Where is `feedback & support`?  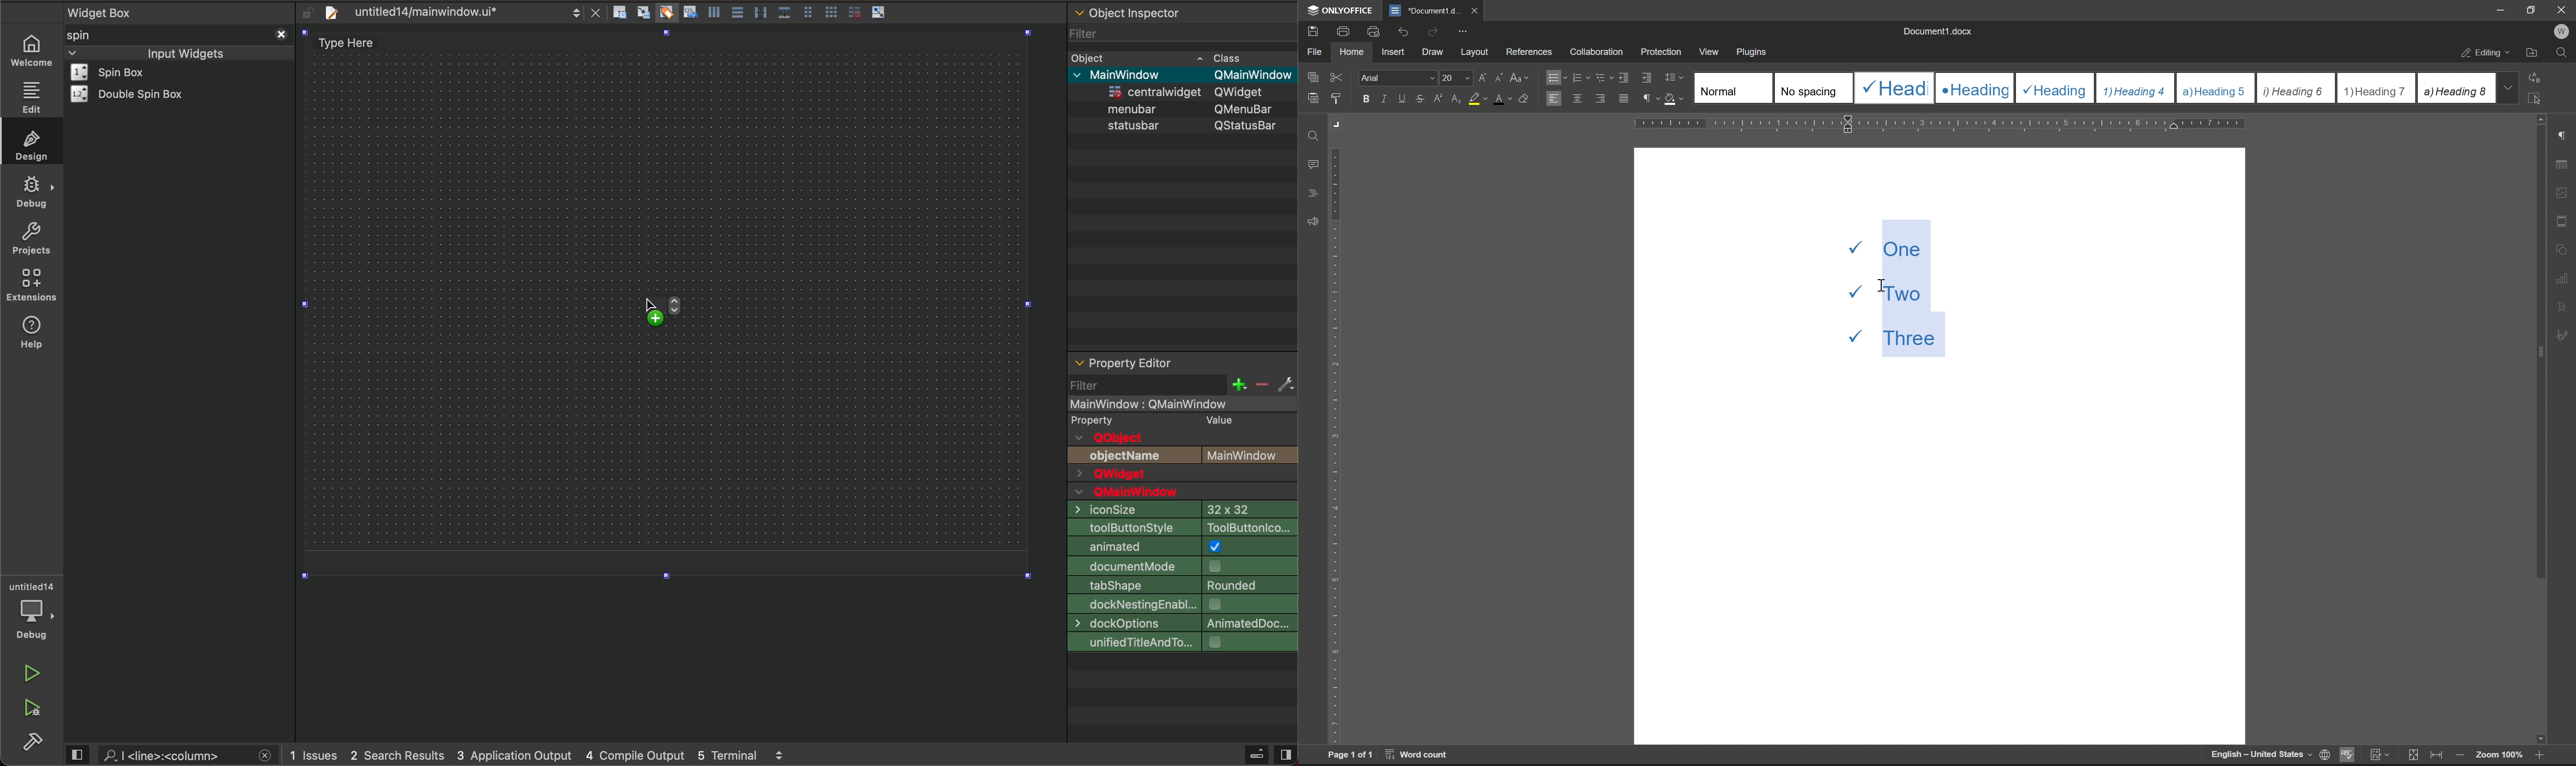 feedback & support is located at coordinates (1314, 223).